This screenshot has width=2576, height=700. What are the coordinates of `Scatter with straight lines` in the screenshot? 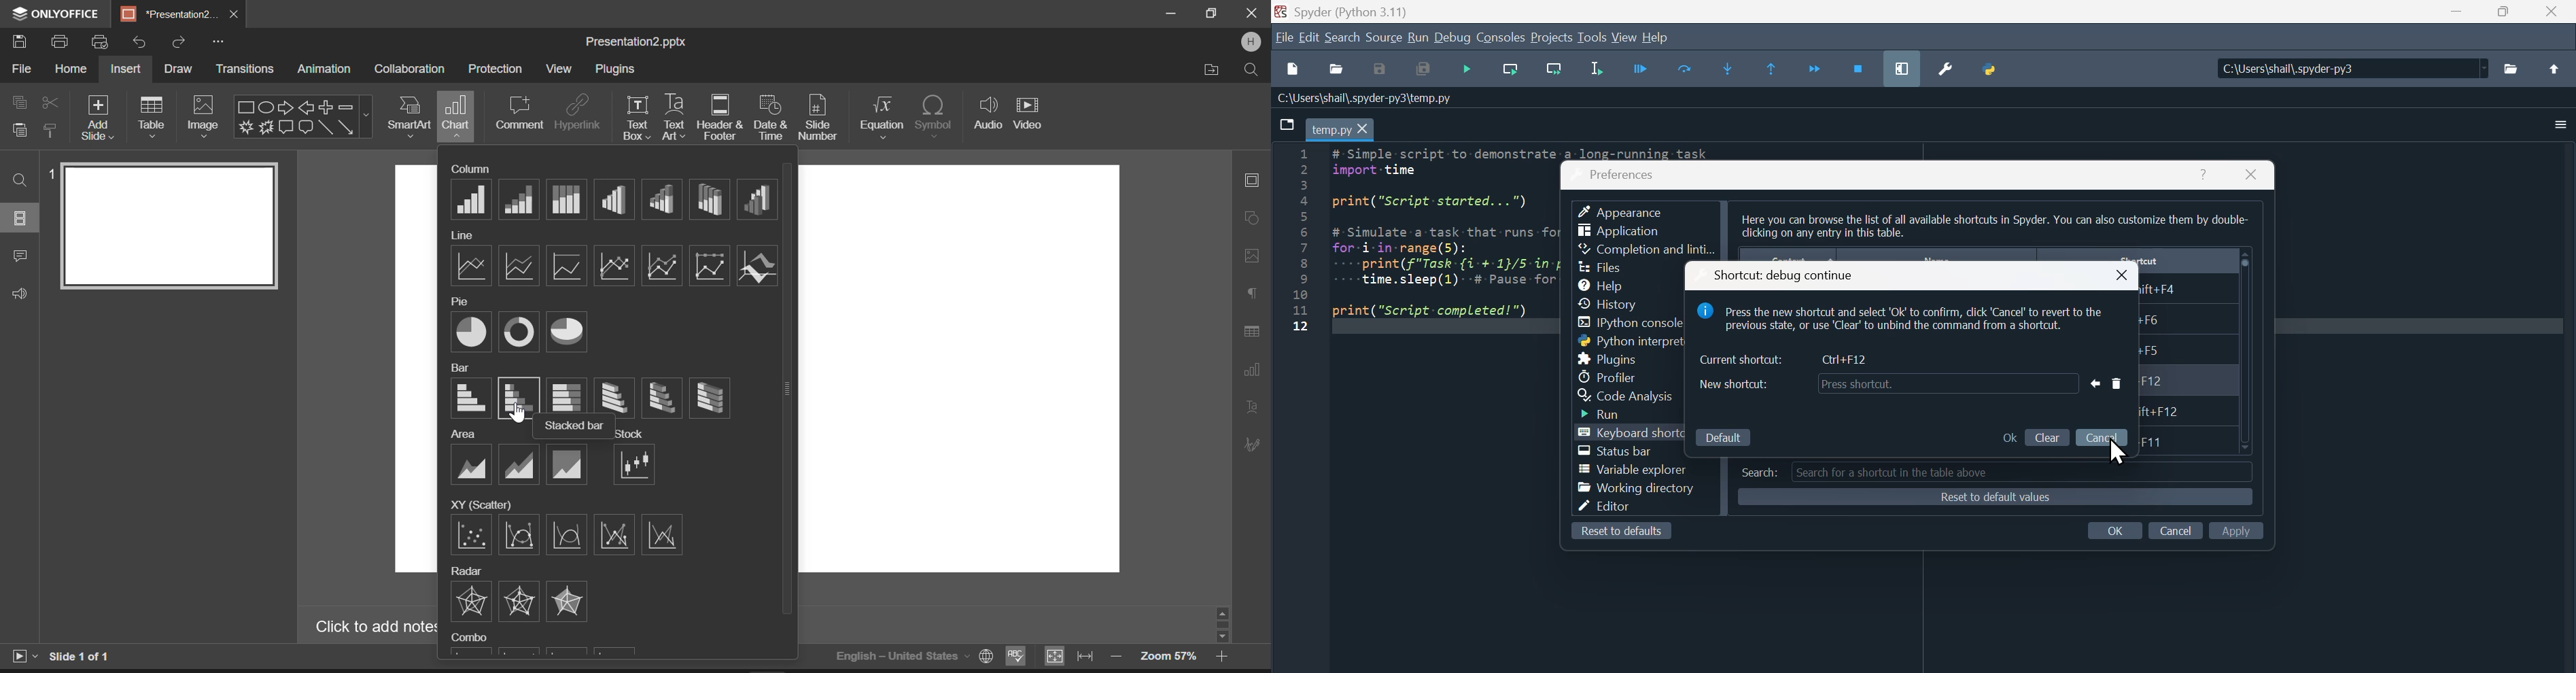 It's located at (661, 535).